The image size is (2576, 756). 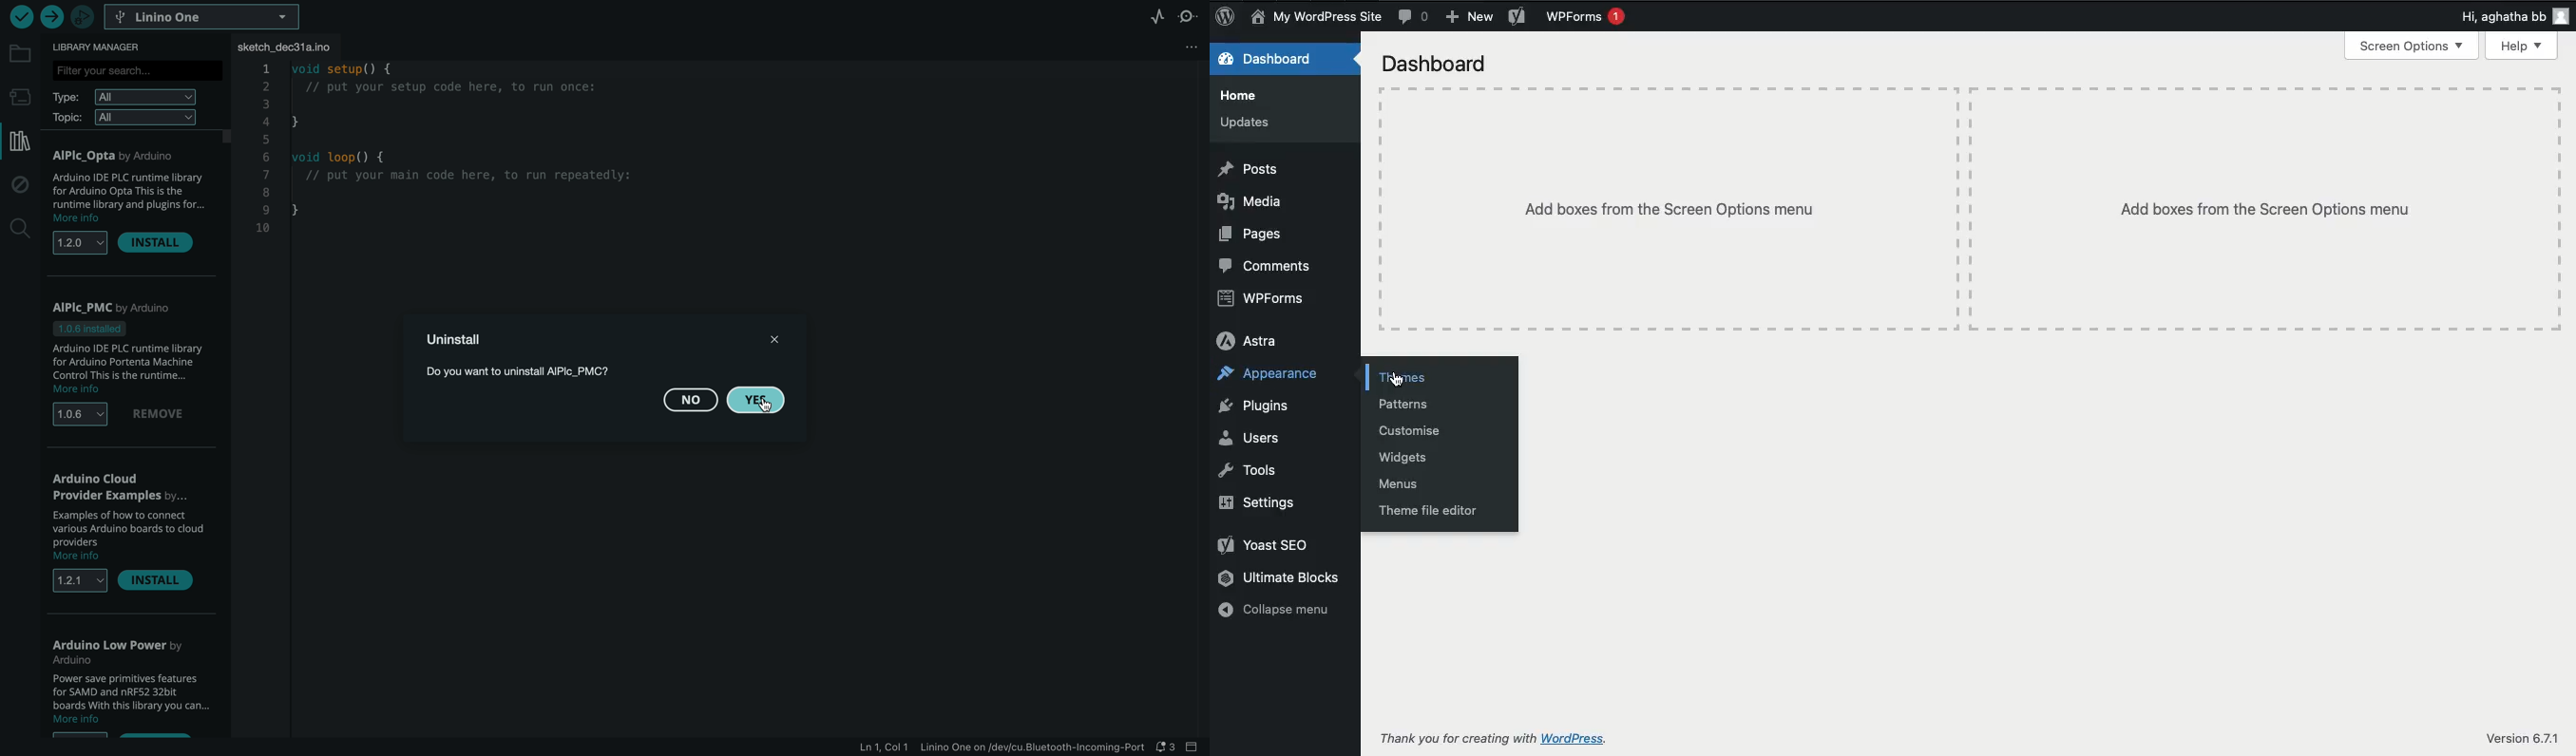 What do you see at coordinates (1247, 99) in the screenshot?
I see `Home` at bounding box center [1247, 99].